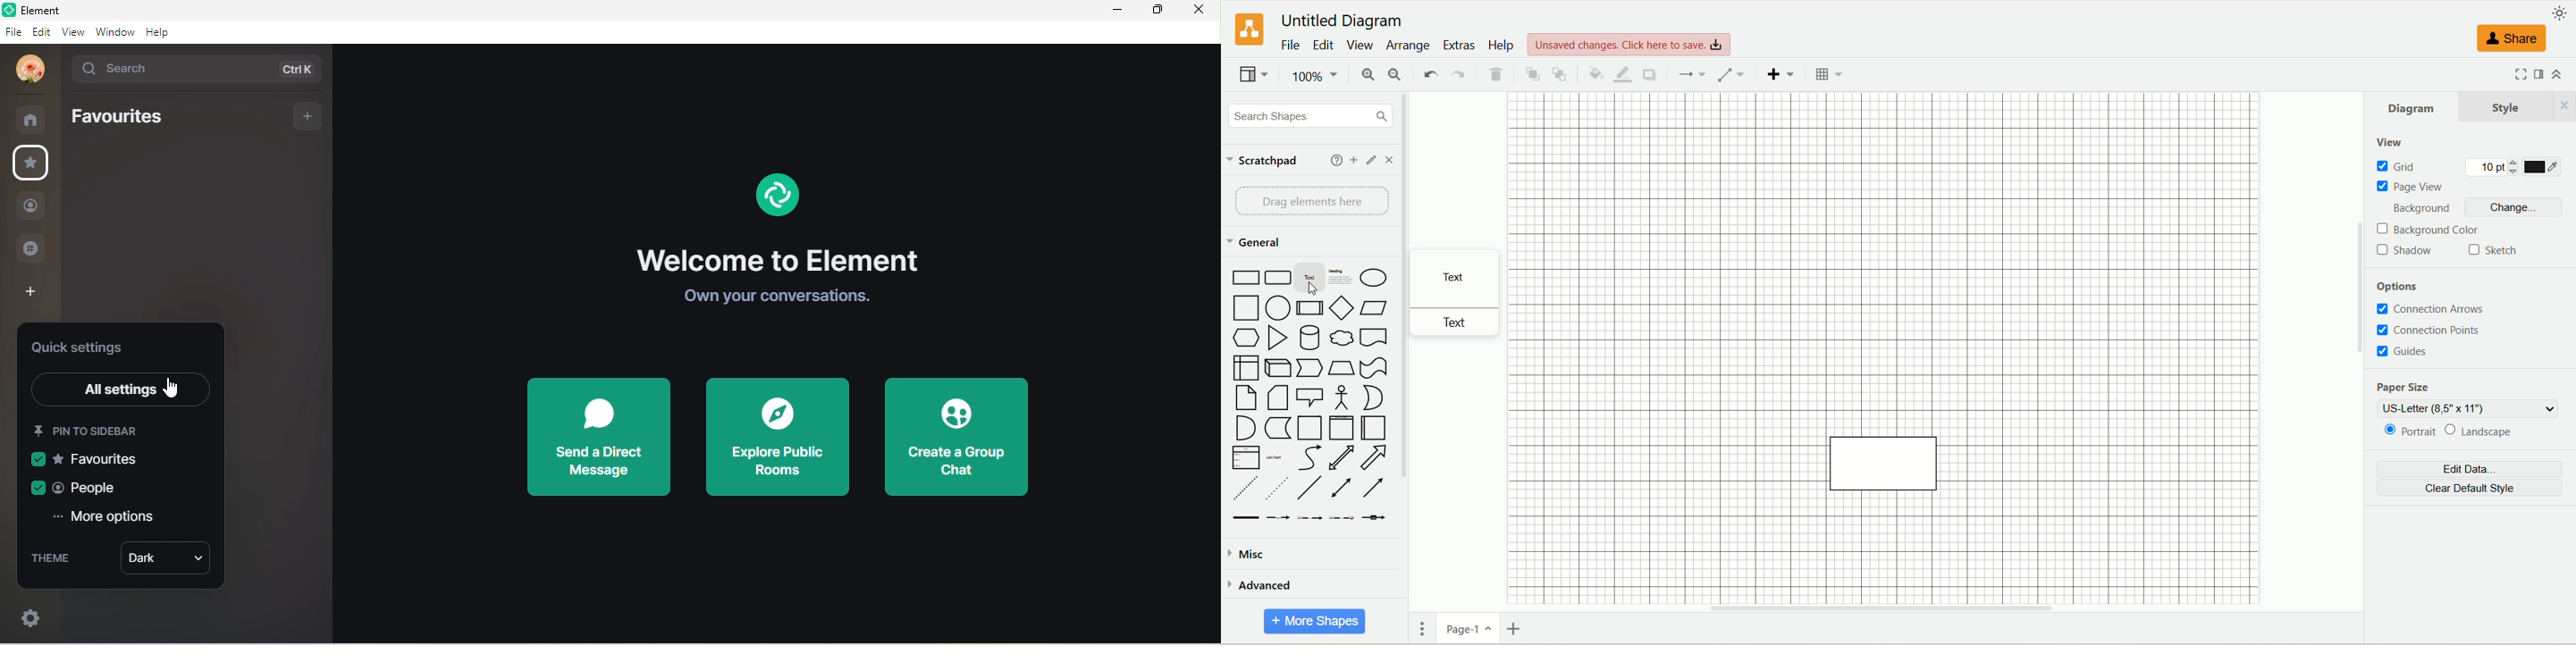 This screenshot has width=2576, height=672. Describe the element at coordinates (1595, 73) in the screenshot. I see `fill color` at that location.